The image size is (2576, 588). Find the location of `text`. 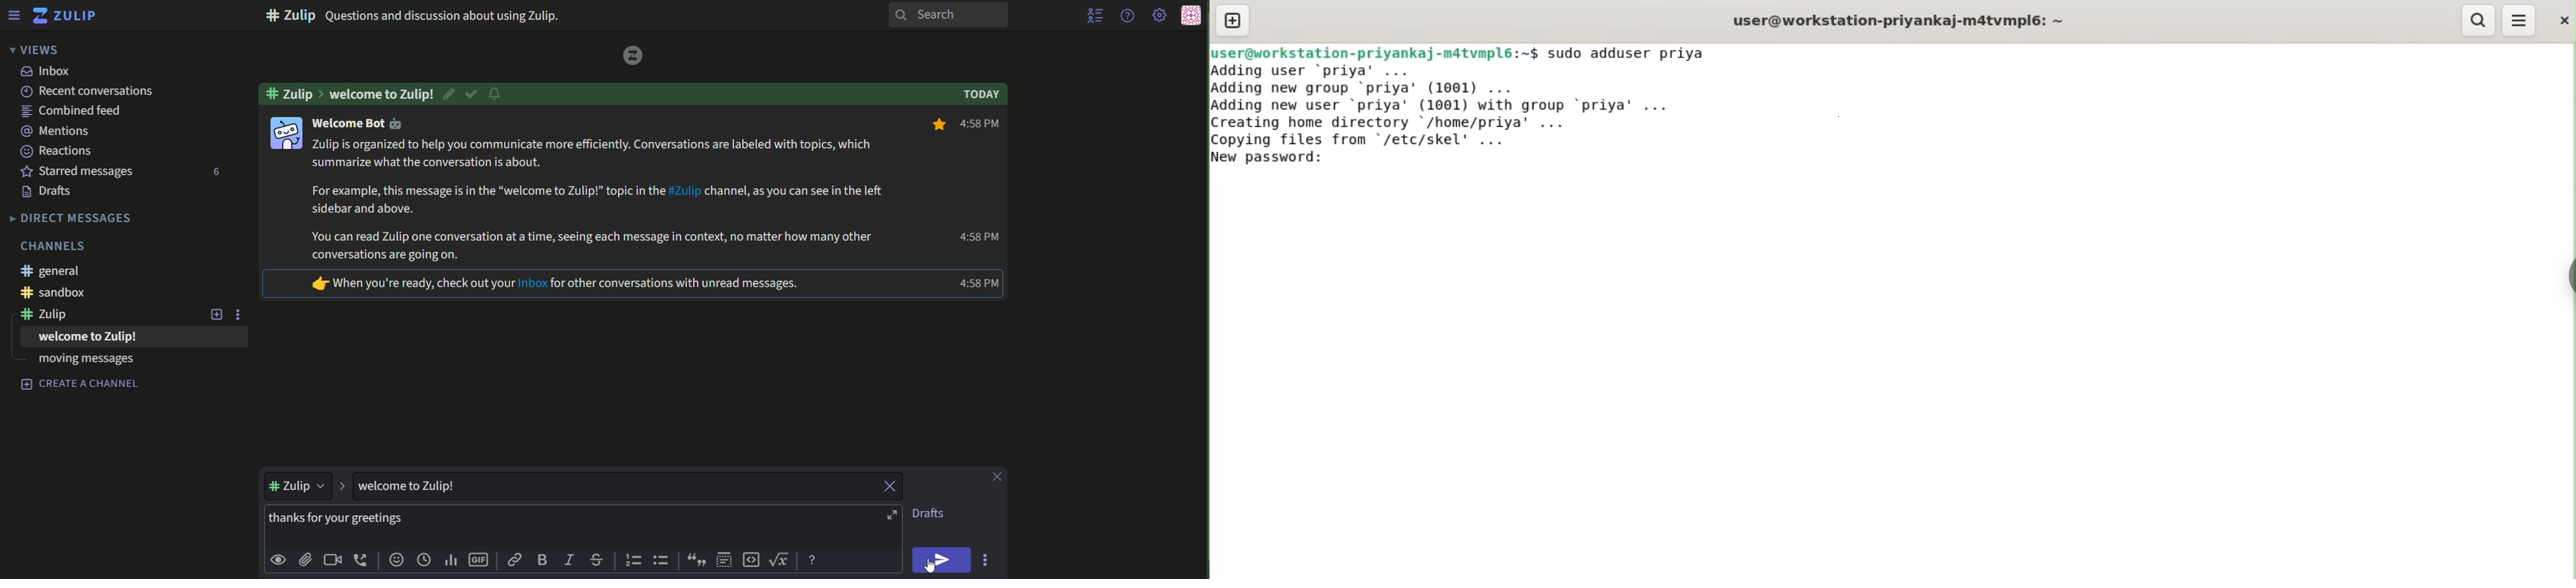

text is located at coordinates (555, 284).